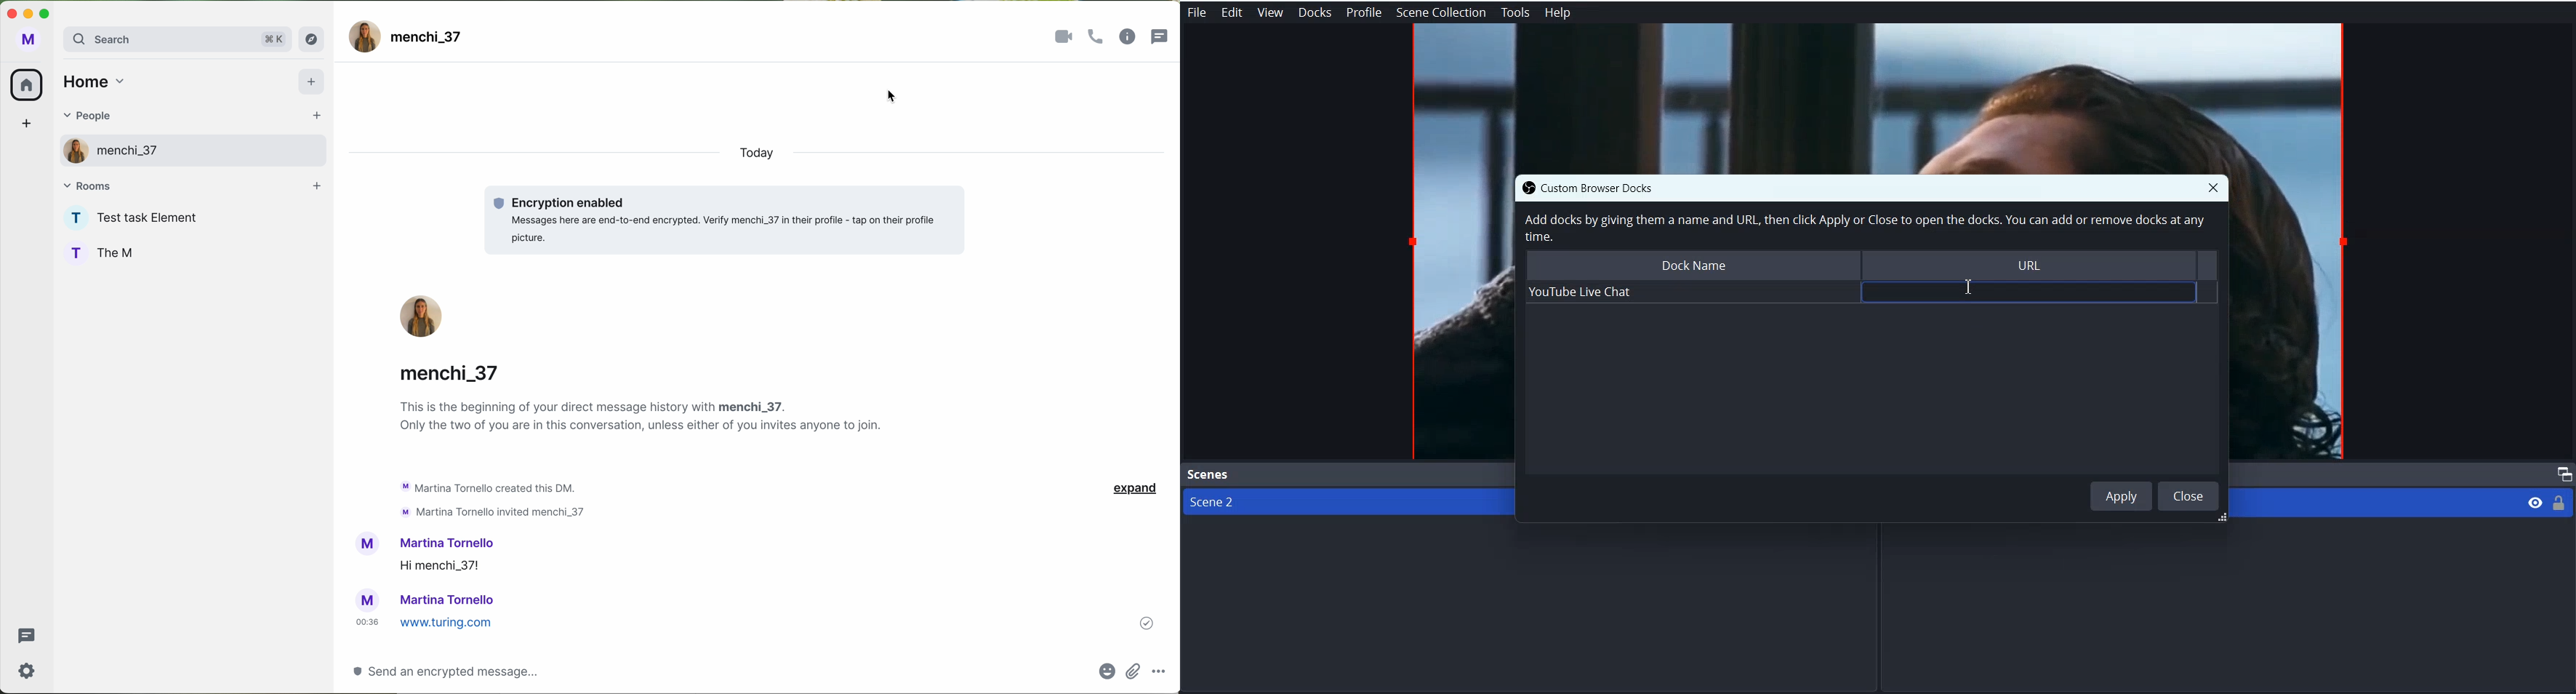 This screenshot has height=700, width=2576. I want to click on sent, so click(1146, 623).